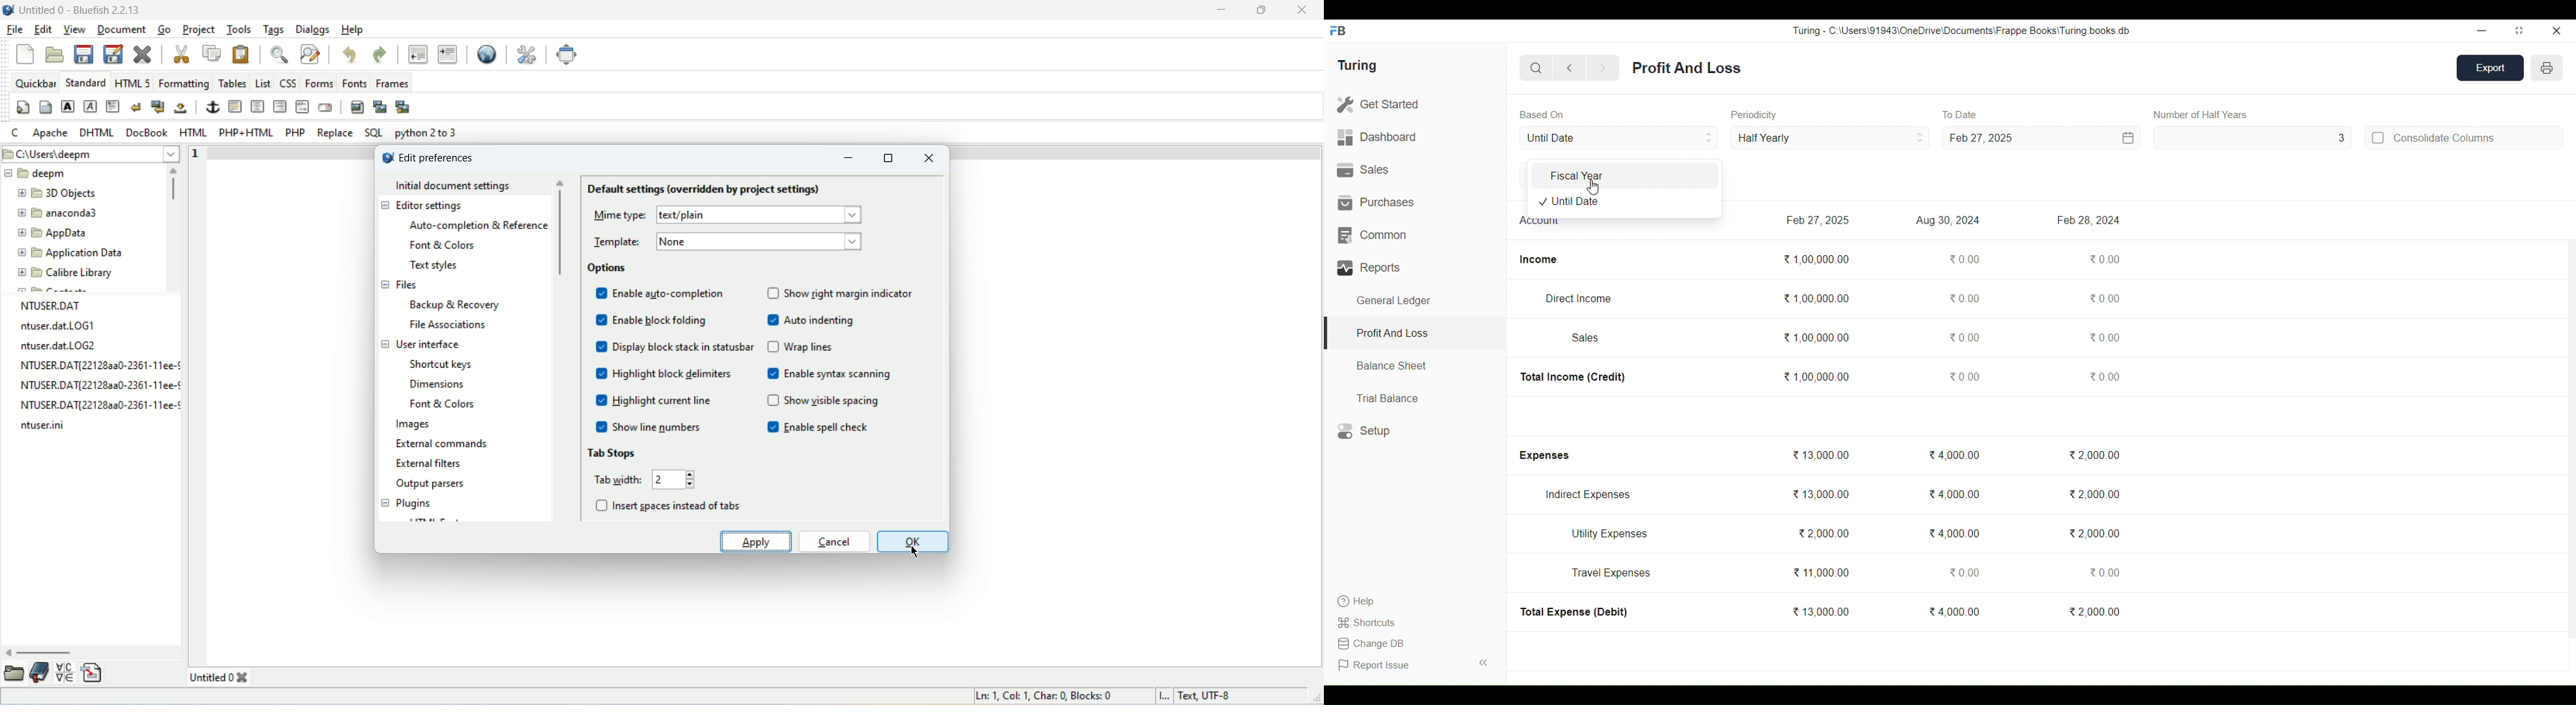 Image resolution: width=2576 pixels, height=728 pixels. I want to click on 1,00,000.00, so click(1816, 259).